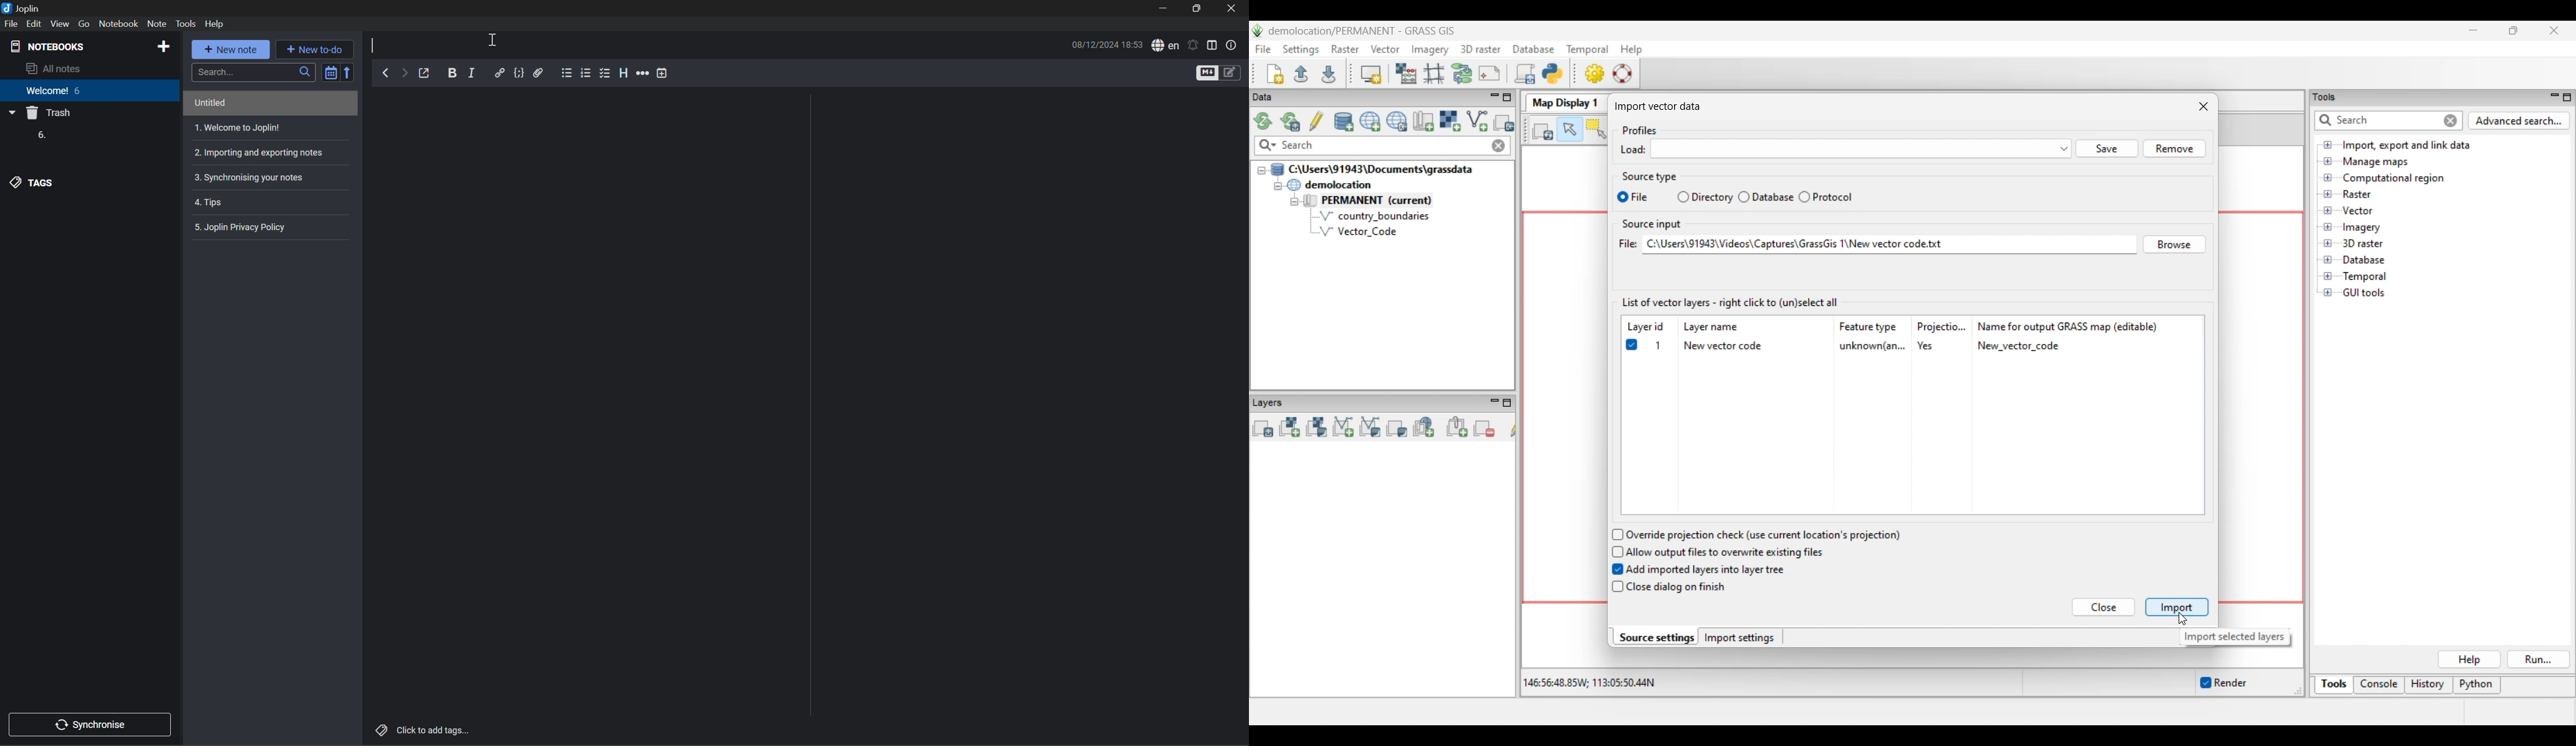  What do you see at coordinates (243, 226) in the screenshot?
I see `5. Joplin privacy policy` at bounding box center [243, 226].